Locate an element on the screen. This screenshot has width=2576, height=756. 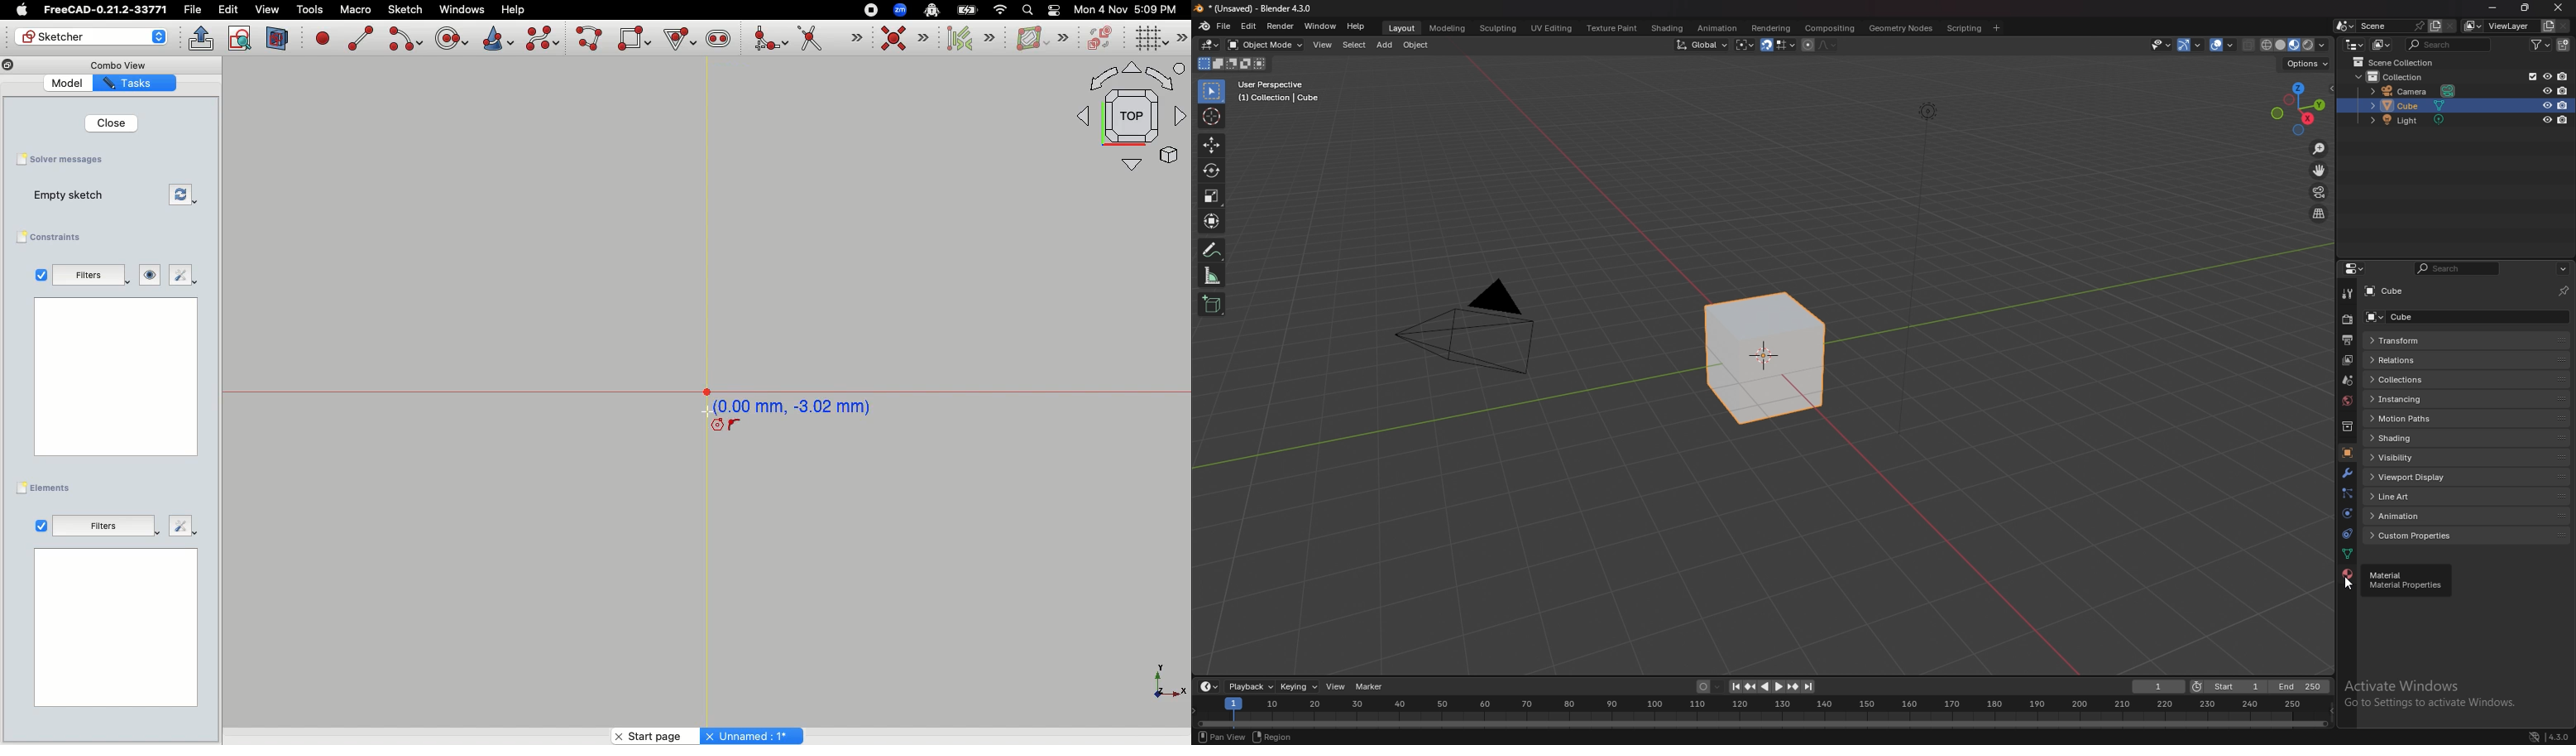
jump to endpoint is located at coordinates (1732, 687).